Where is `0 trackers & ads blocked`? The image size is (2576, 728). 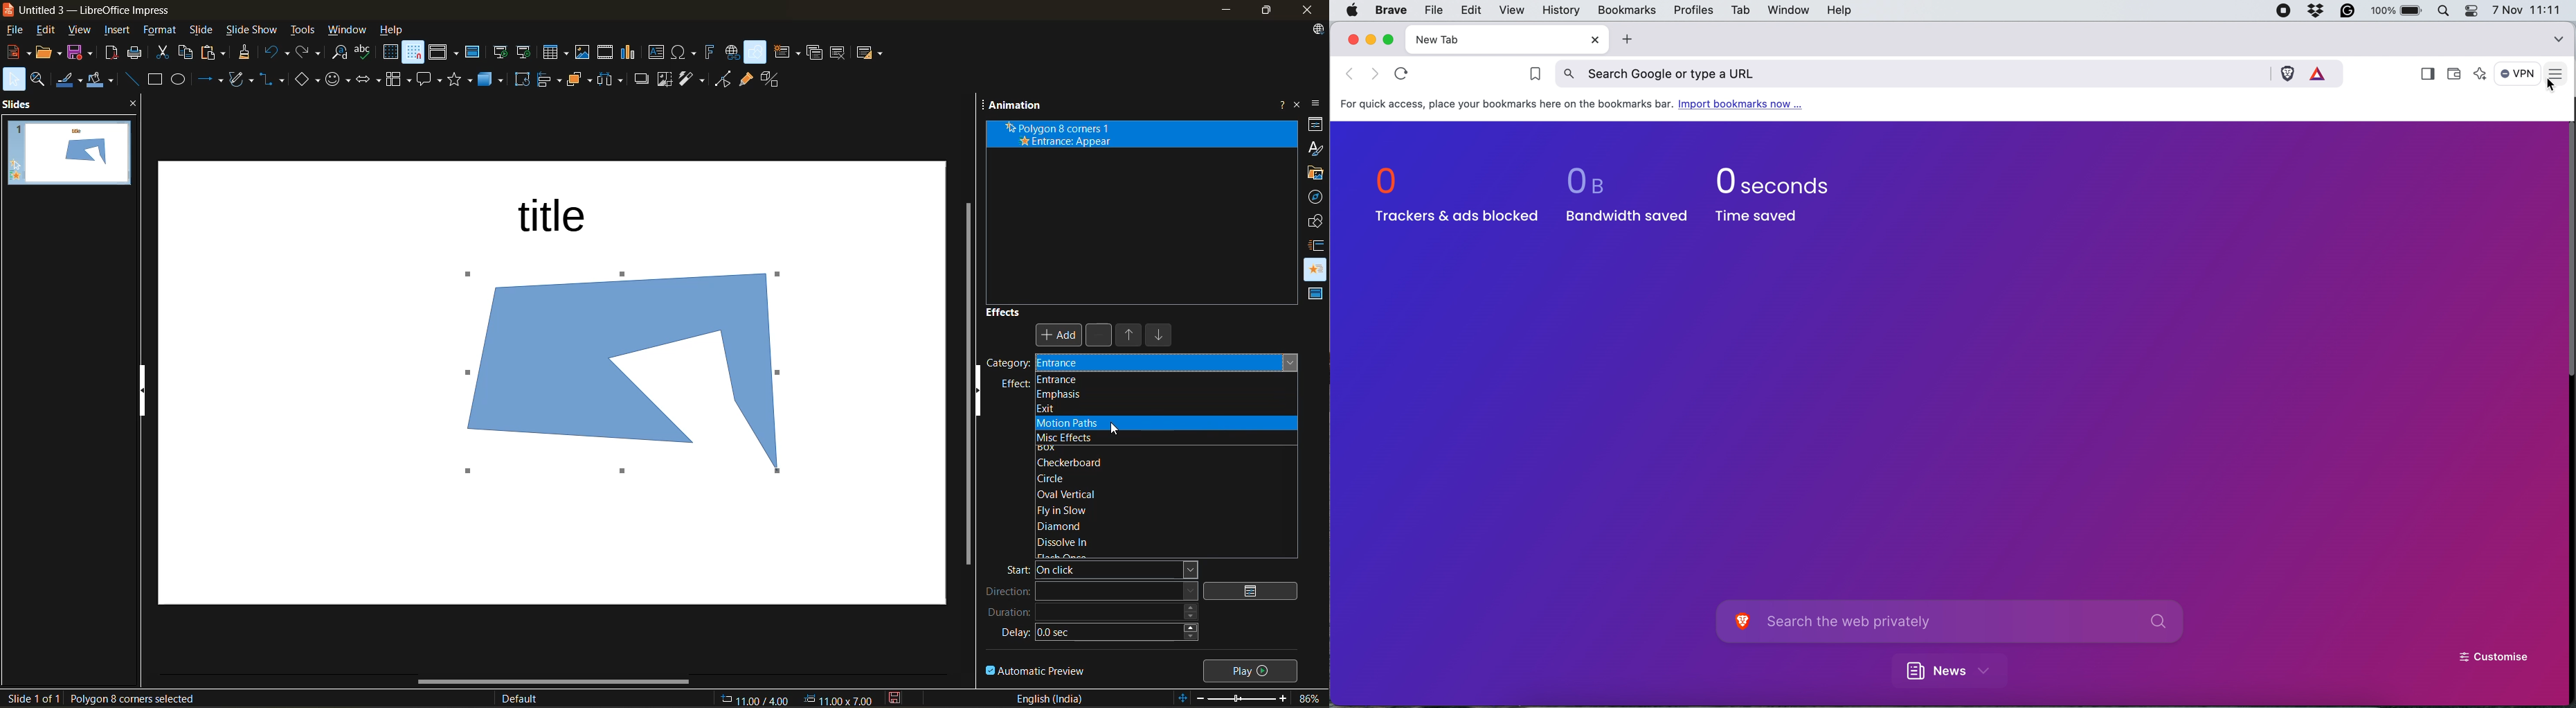
0 trackers & ads blocked is located at coordinates (1453, 196).